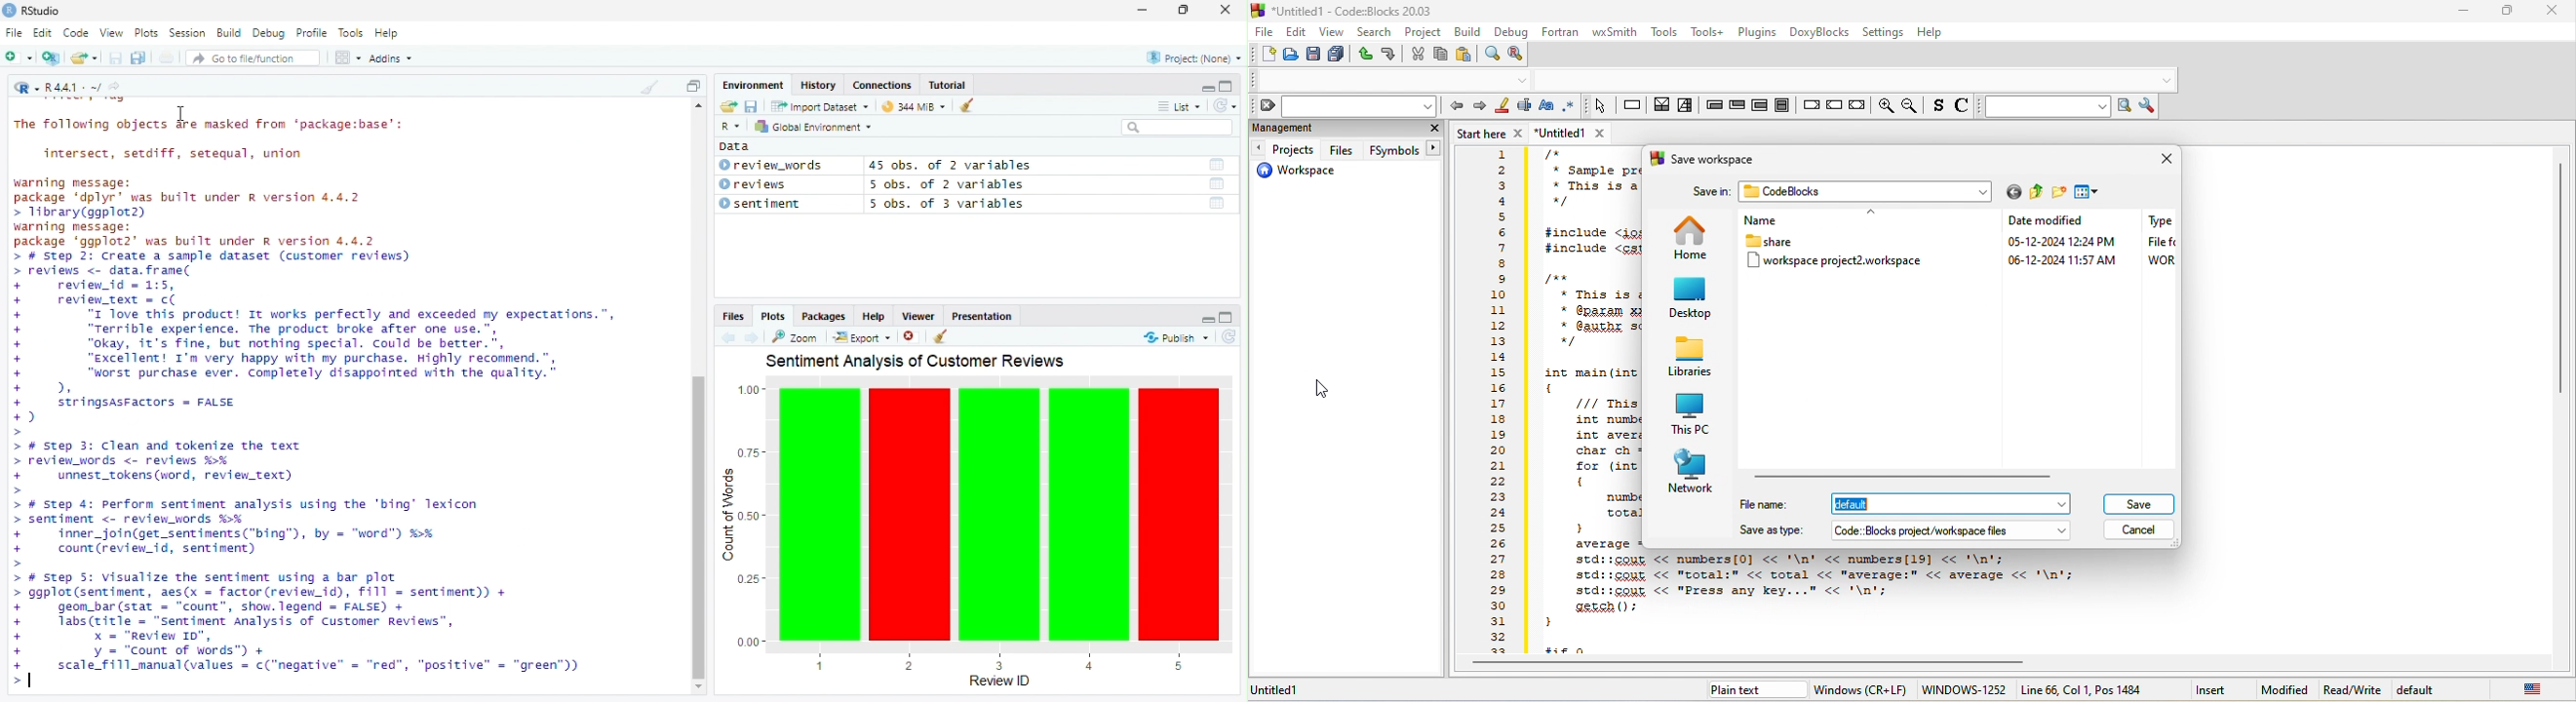 This screenshot has height=728, width=2576. What do you see at coordinates (1227, 336) in the screenshot?
I see `Refresh` at bounding box center [1227, 336].